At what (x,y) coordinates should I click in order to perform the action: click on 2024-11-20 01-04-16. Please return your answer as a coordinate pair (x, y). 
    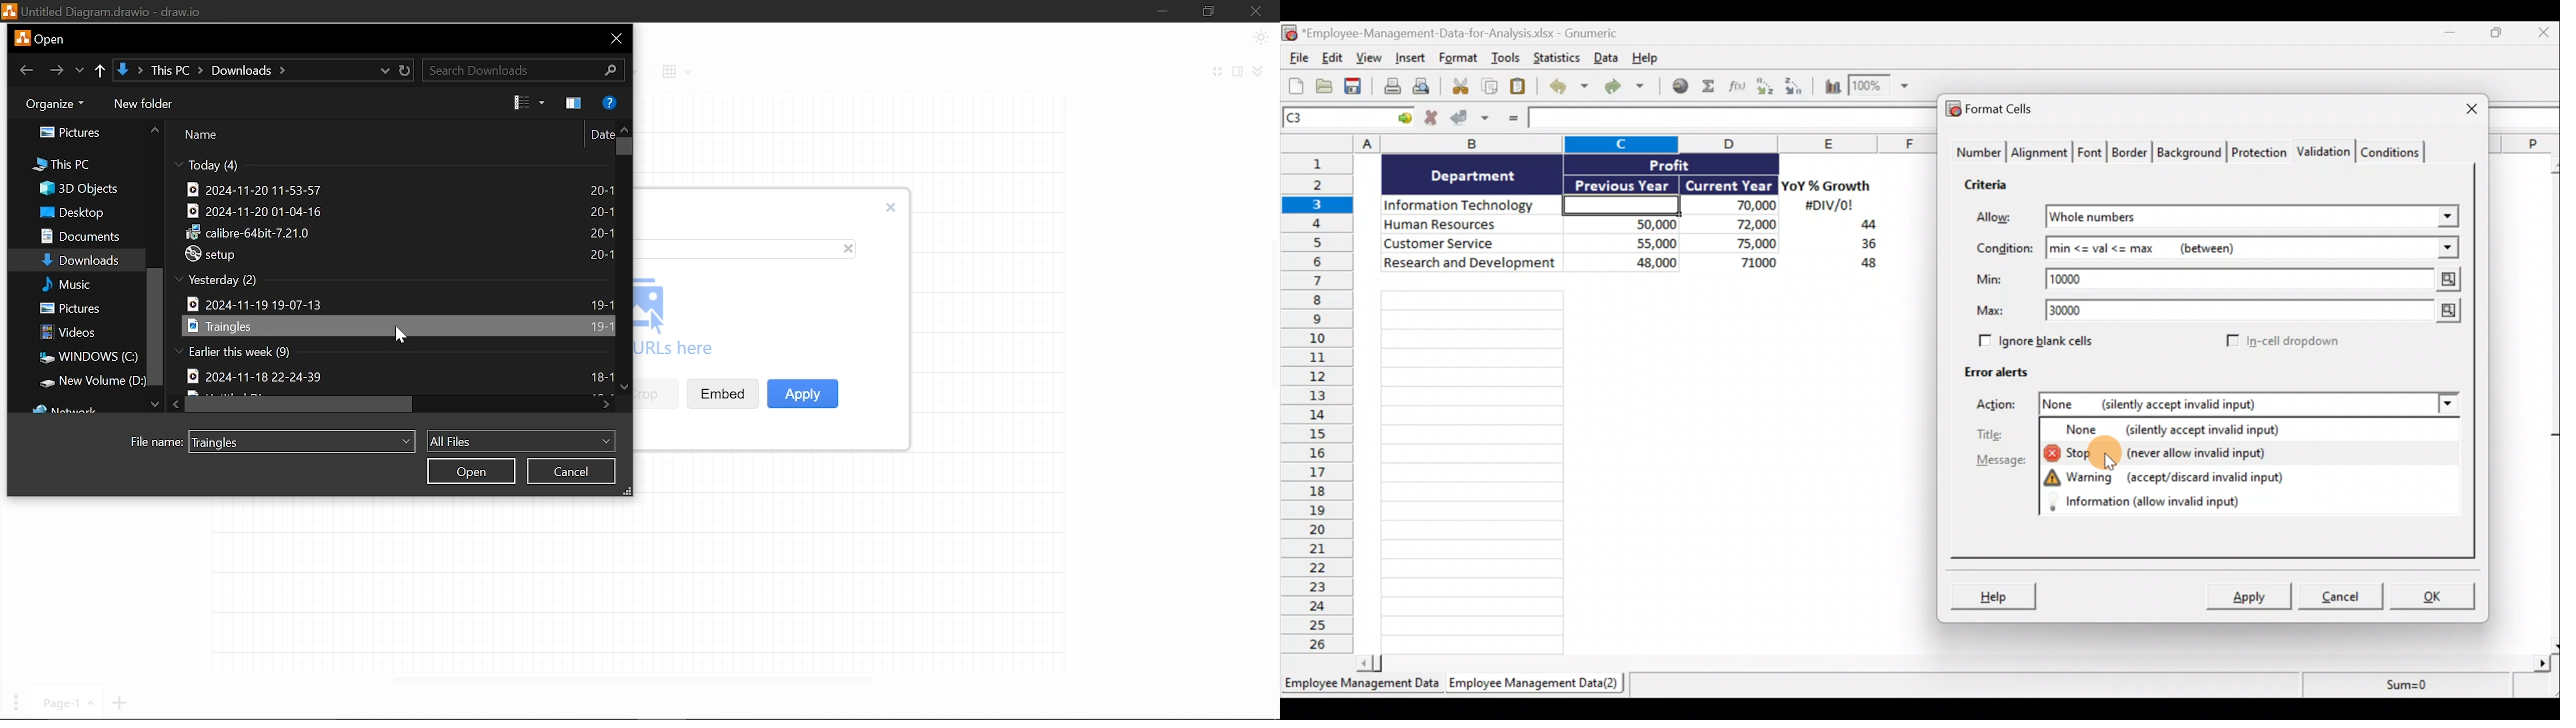
    Looking at the image, I should click on (259, 211).